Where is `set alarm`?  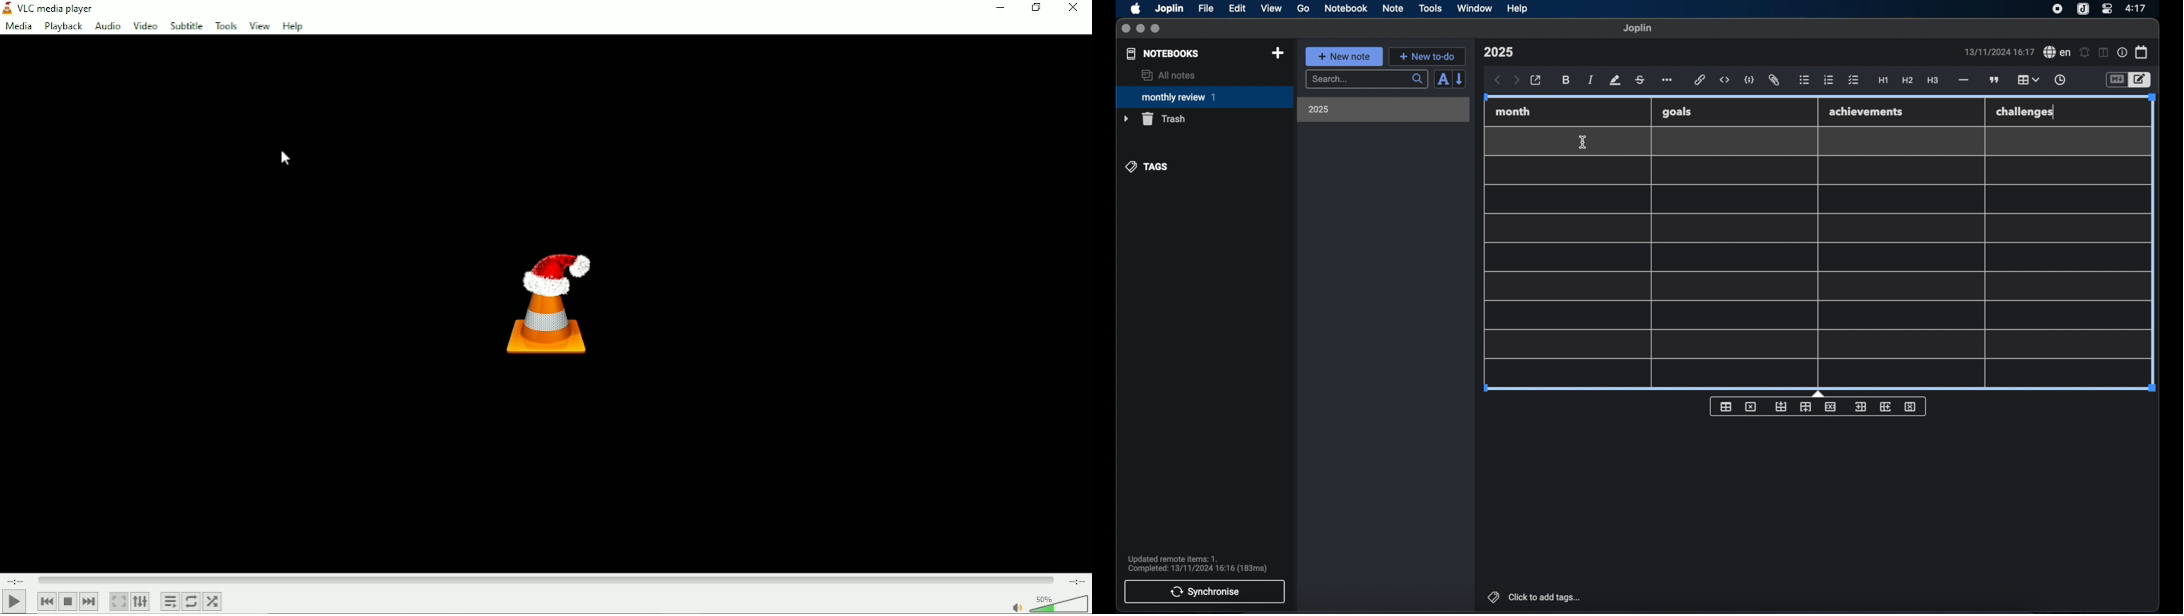
set alarm is located at coordinates (2085, 53).